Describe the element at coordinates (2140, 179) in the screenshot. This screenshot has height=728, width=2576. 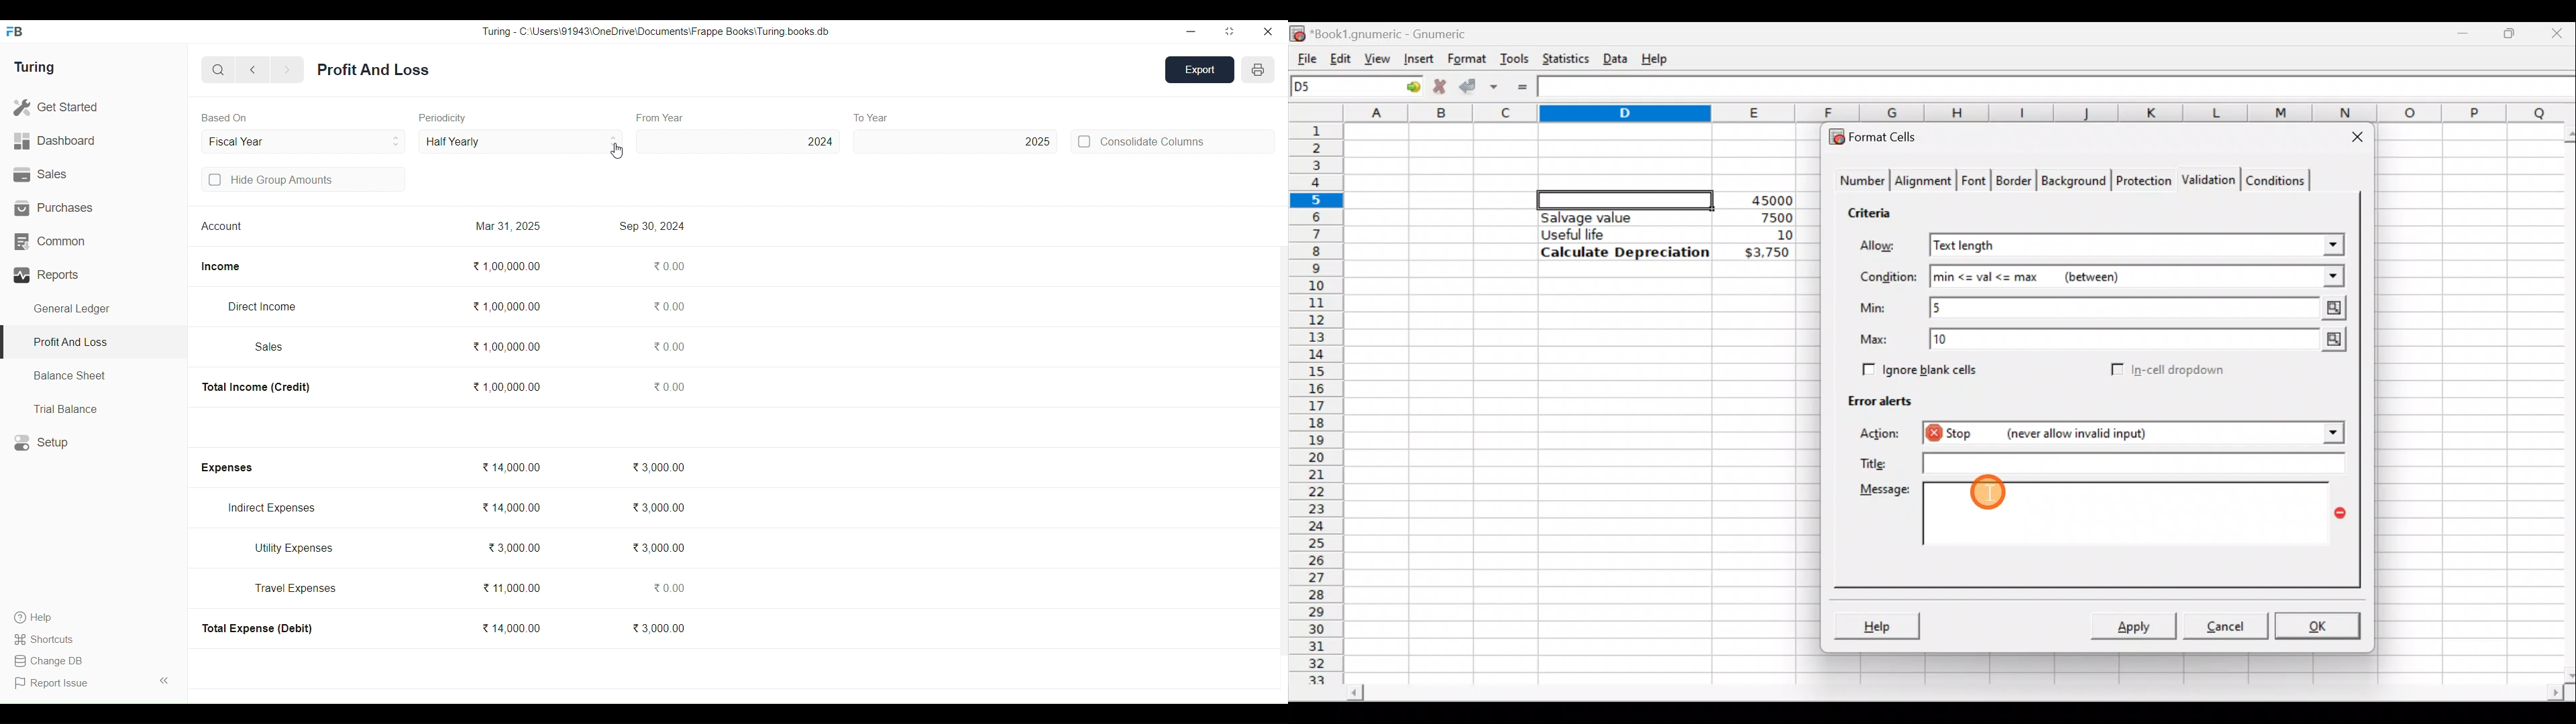
I see `Protection` at that location.